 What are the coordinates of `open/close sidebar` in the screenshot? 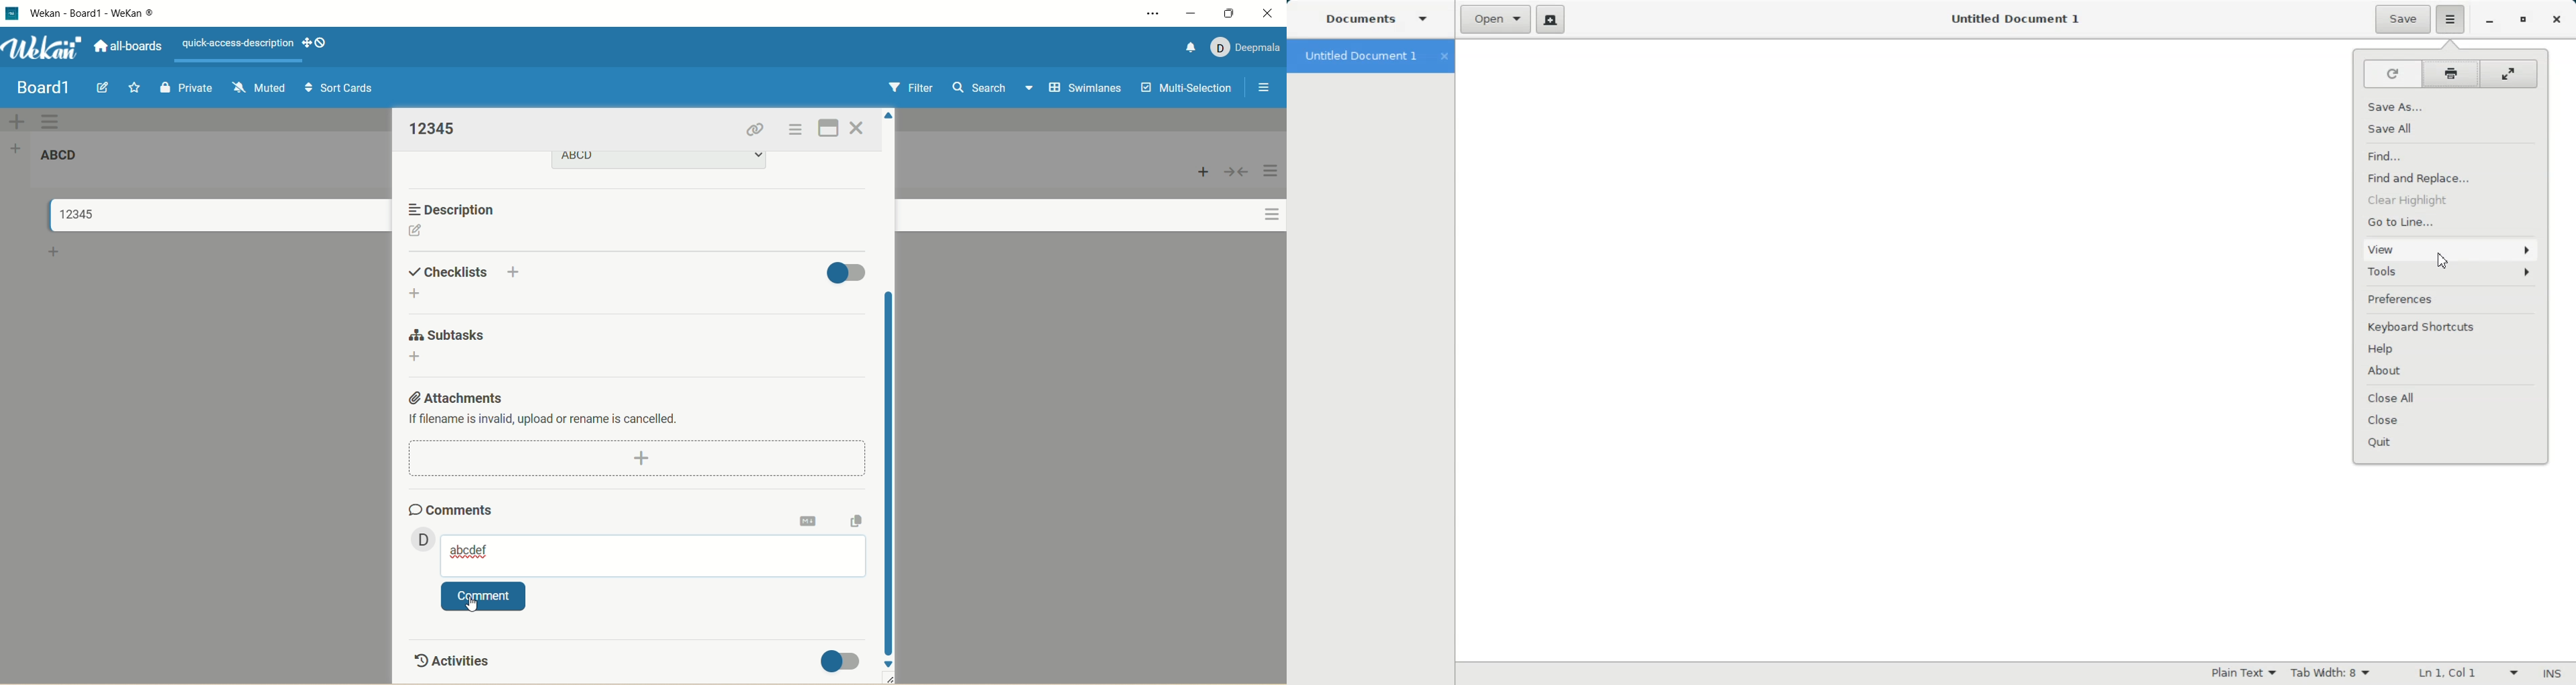 It's located at (1262, 88).